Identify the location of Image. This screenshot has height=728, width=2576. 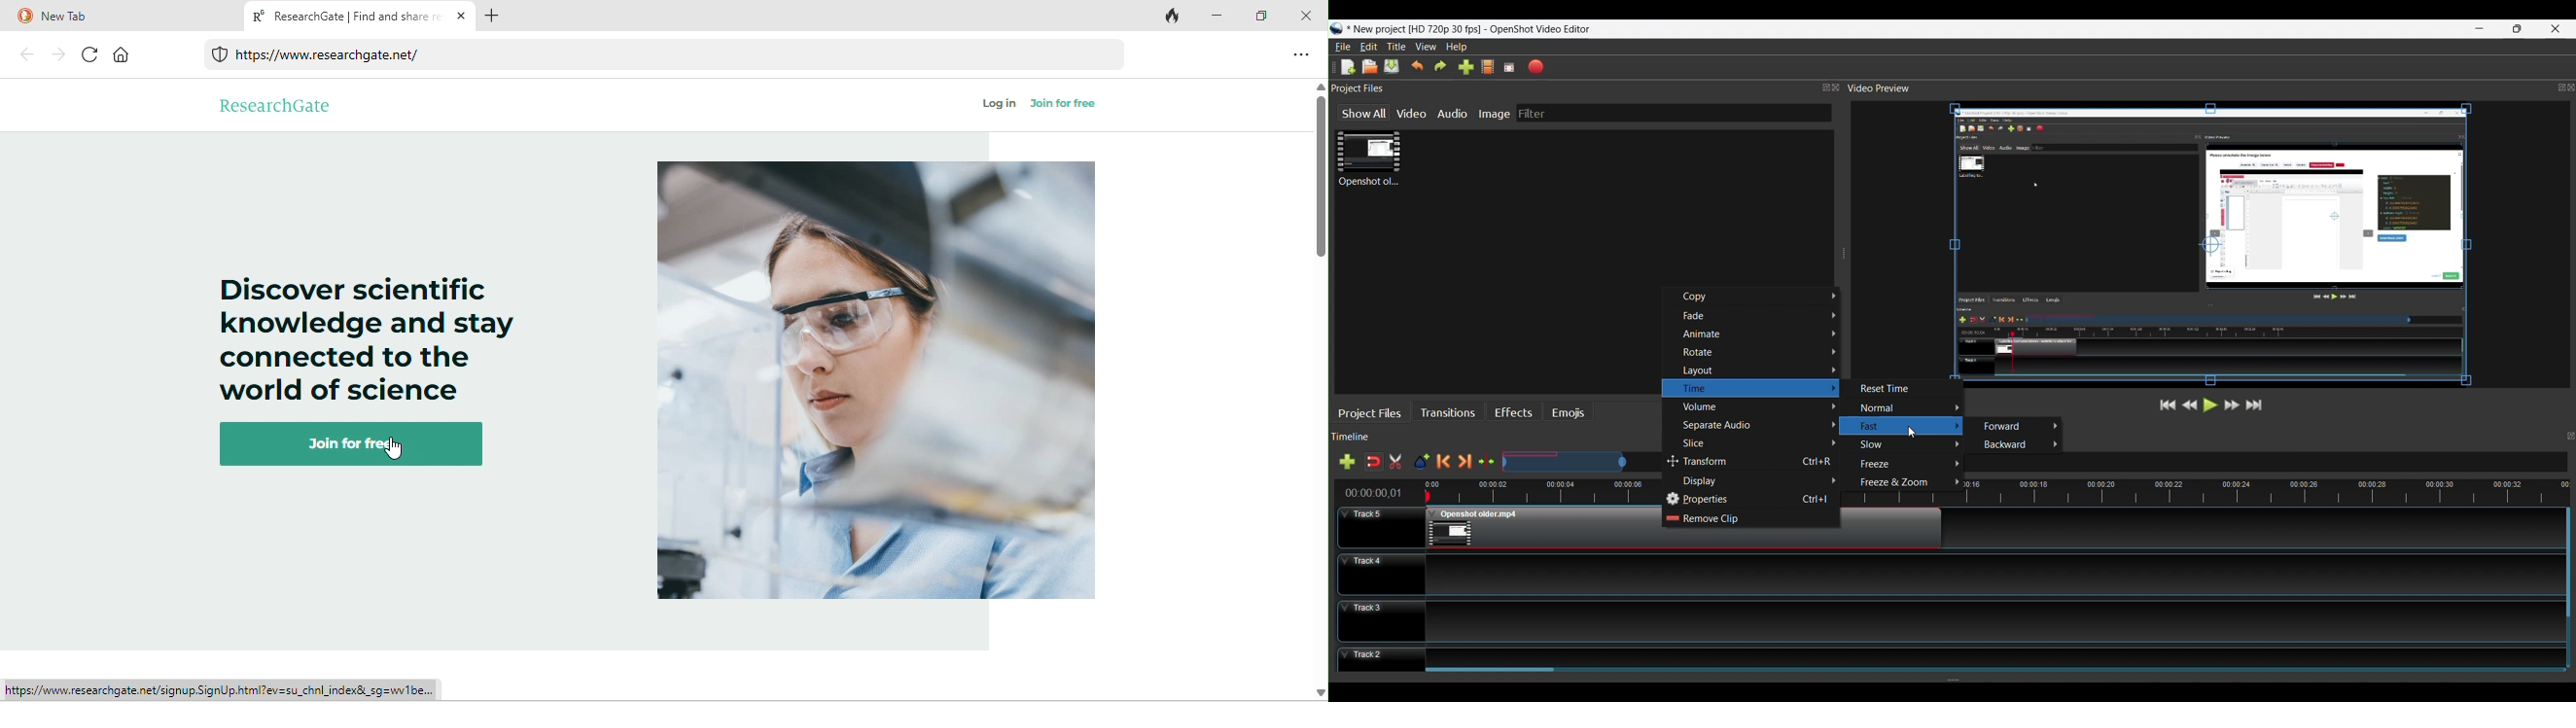
(1493, 114).